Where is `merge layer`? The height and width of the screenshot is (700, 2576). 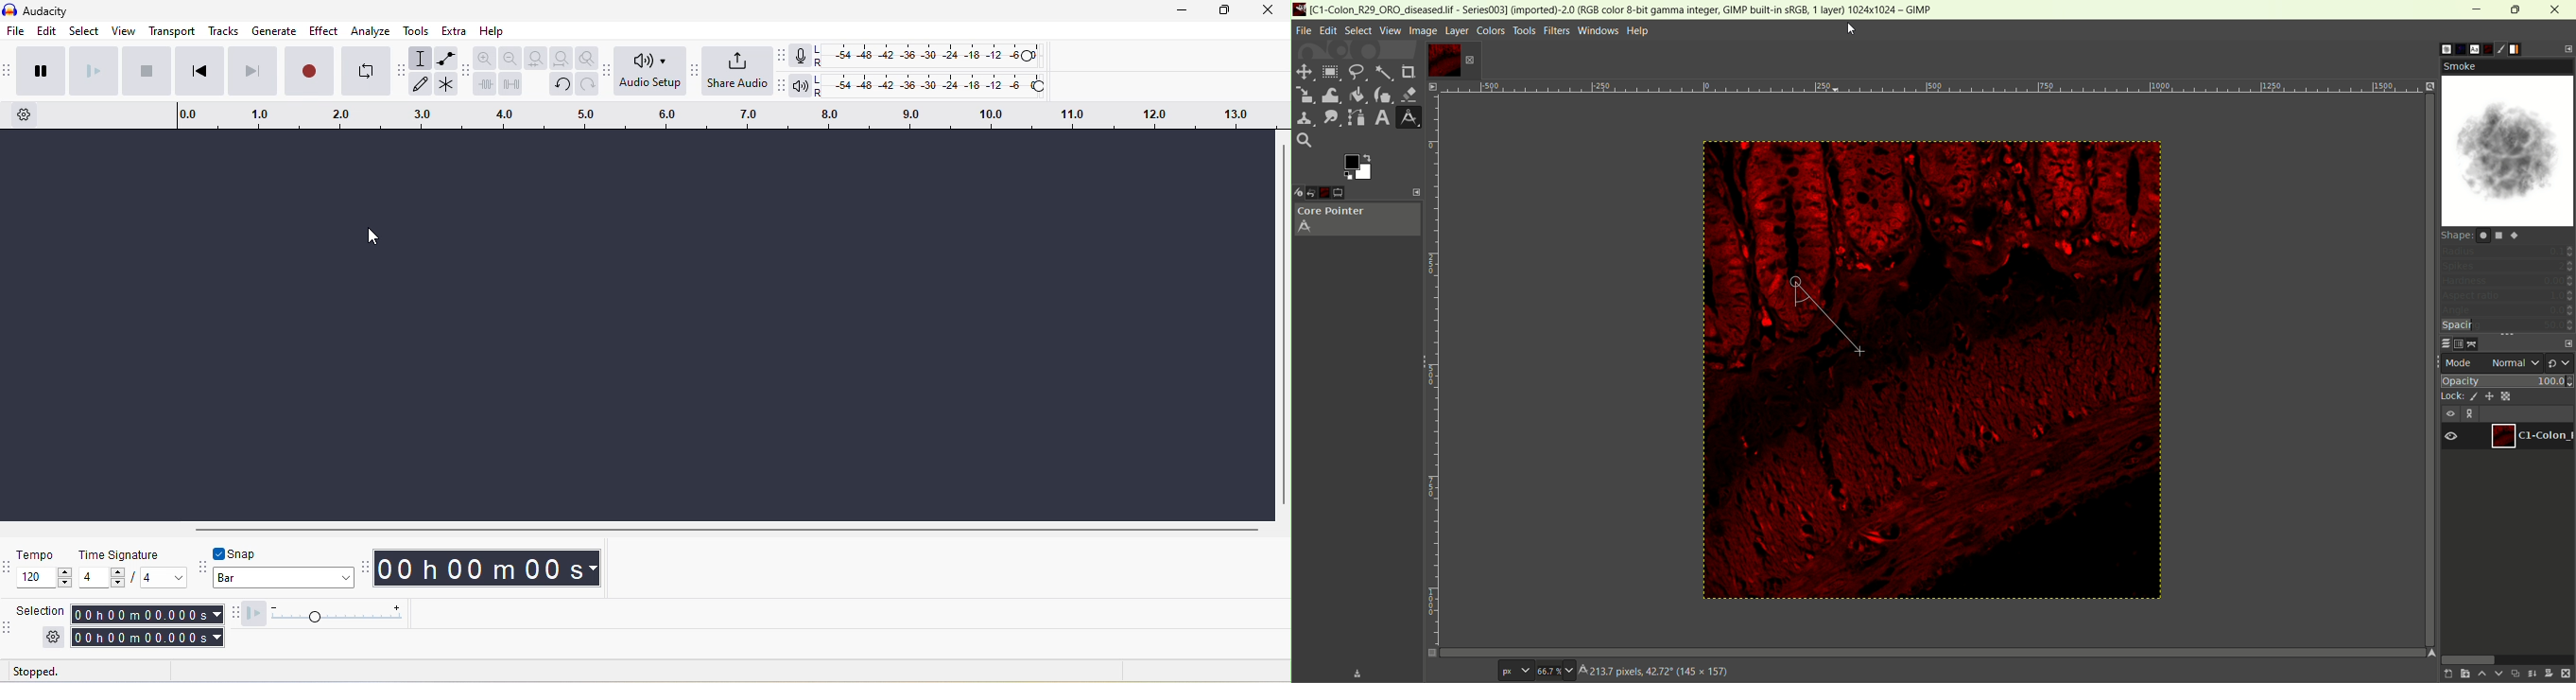 merge layer is located at coordinates (2532, 674).